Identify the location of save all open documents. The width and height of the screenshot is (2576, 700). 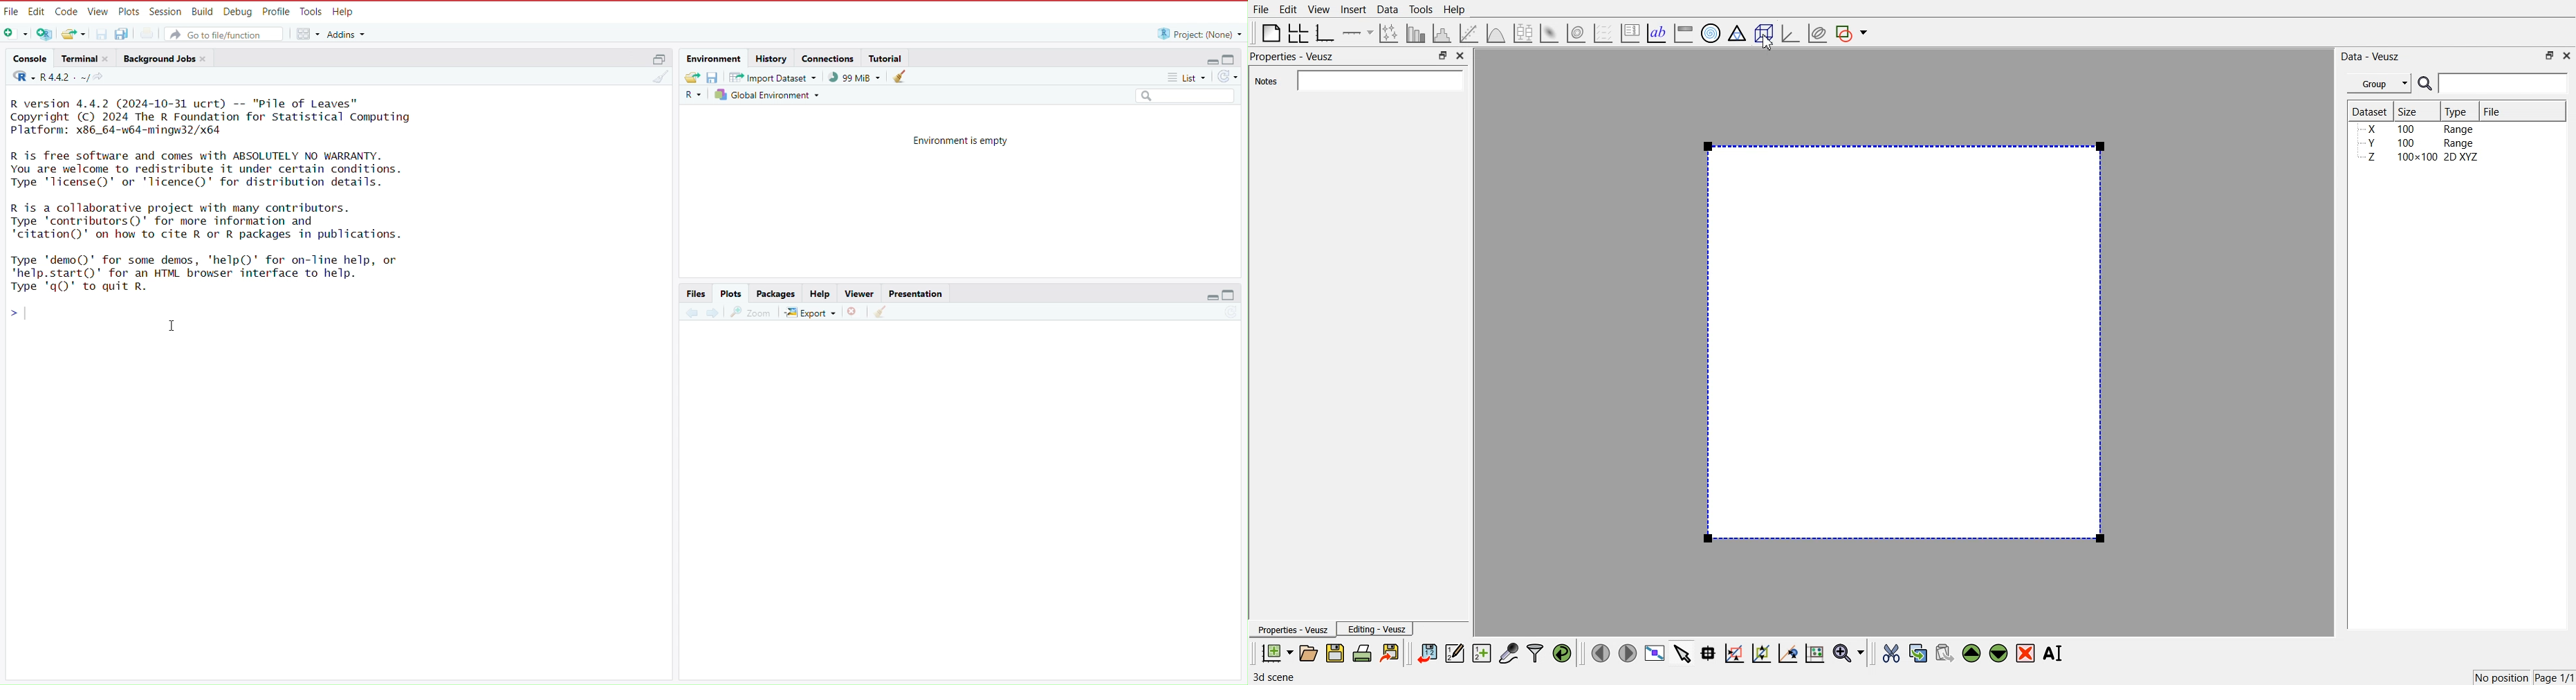
(124, 35).